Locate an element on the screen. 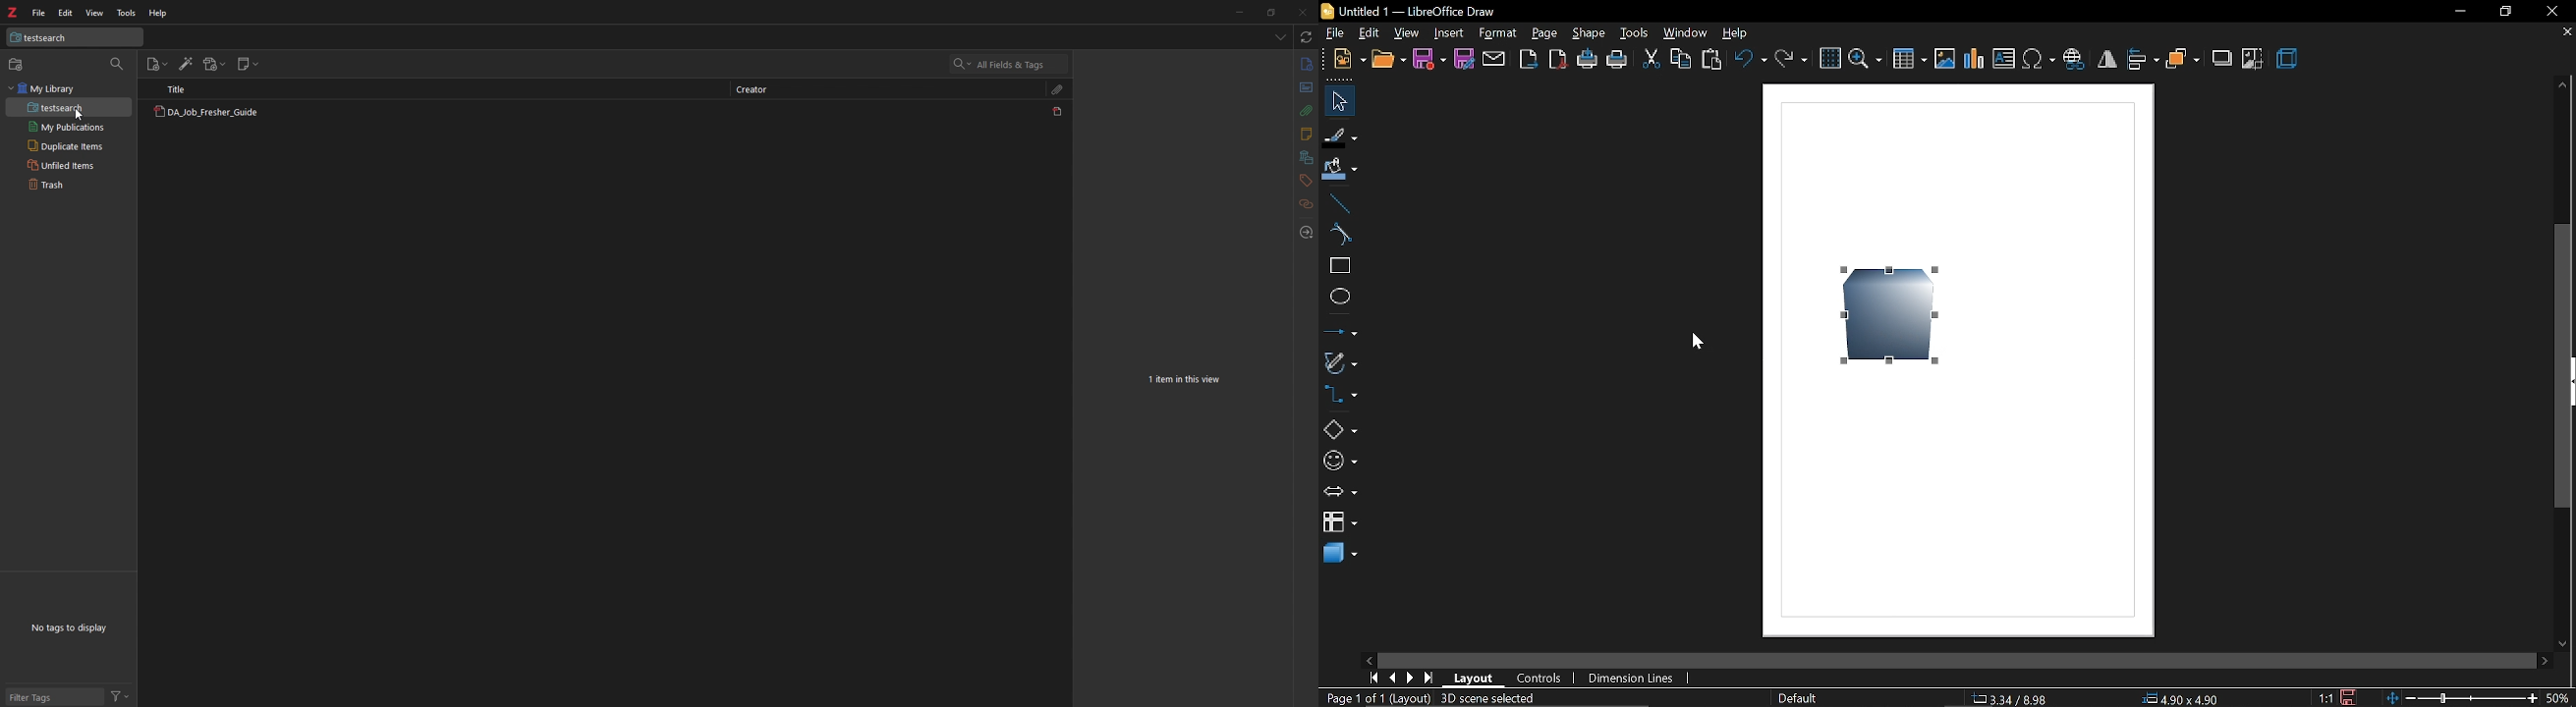 Image resolution: width=2576 pixels, height=728 pixels. restore down is located at coordinates (2503, 14).